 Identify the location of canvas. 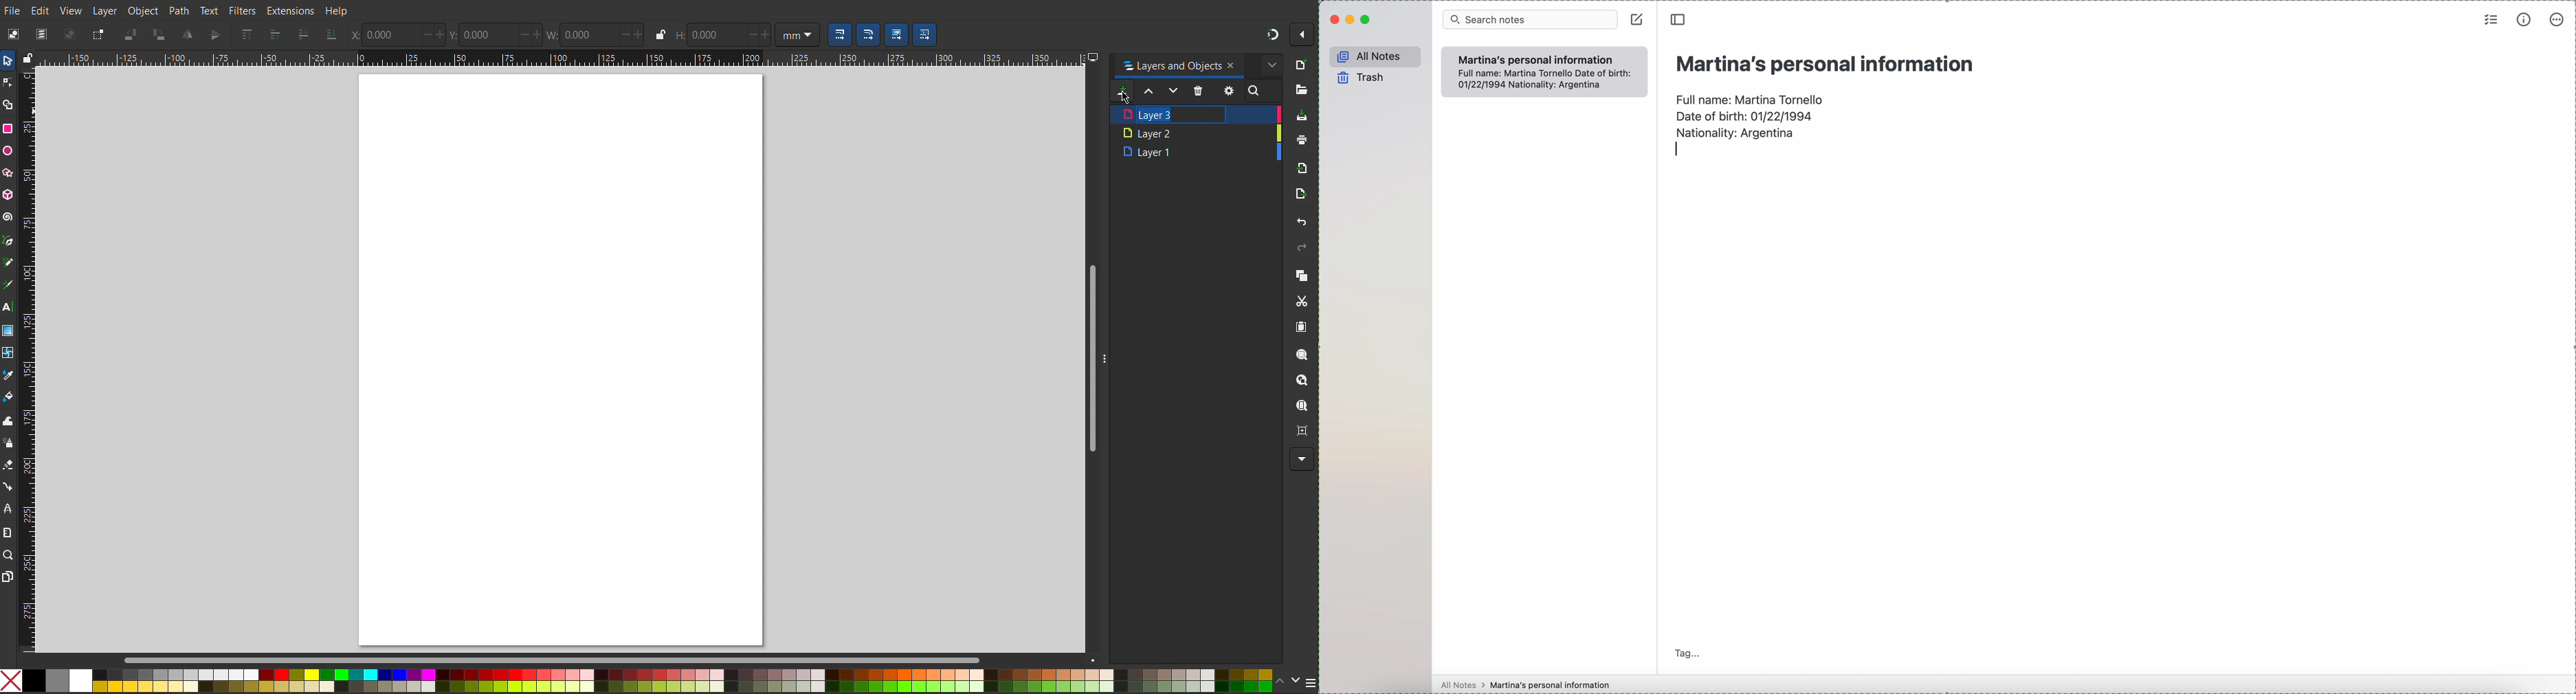
(566, 361).